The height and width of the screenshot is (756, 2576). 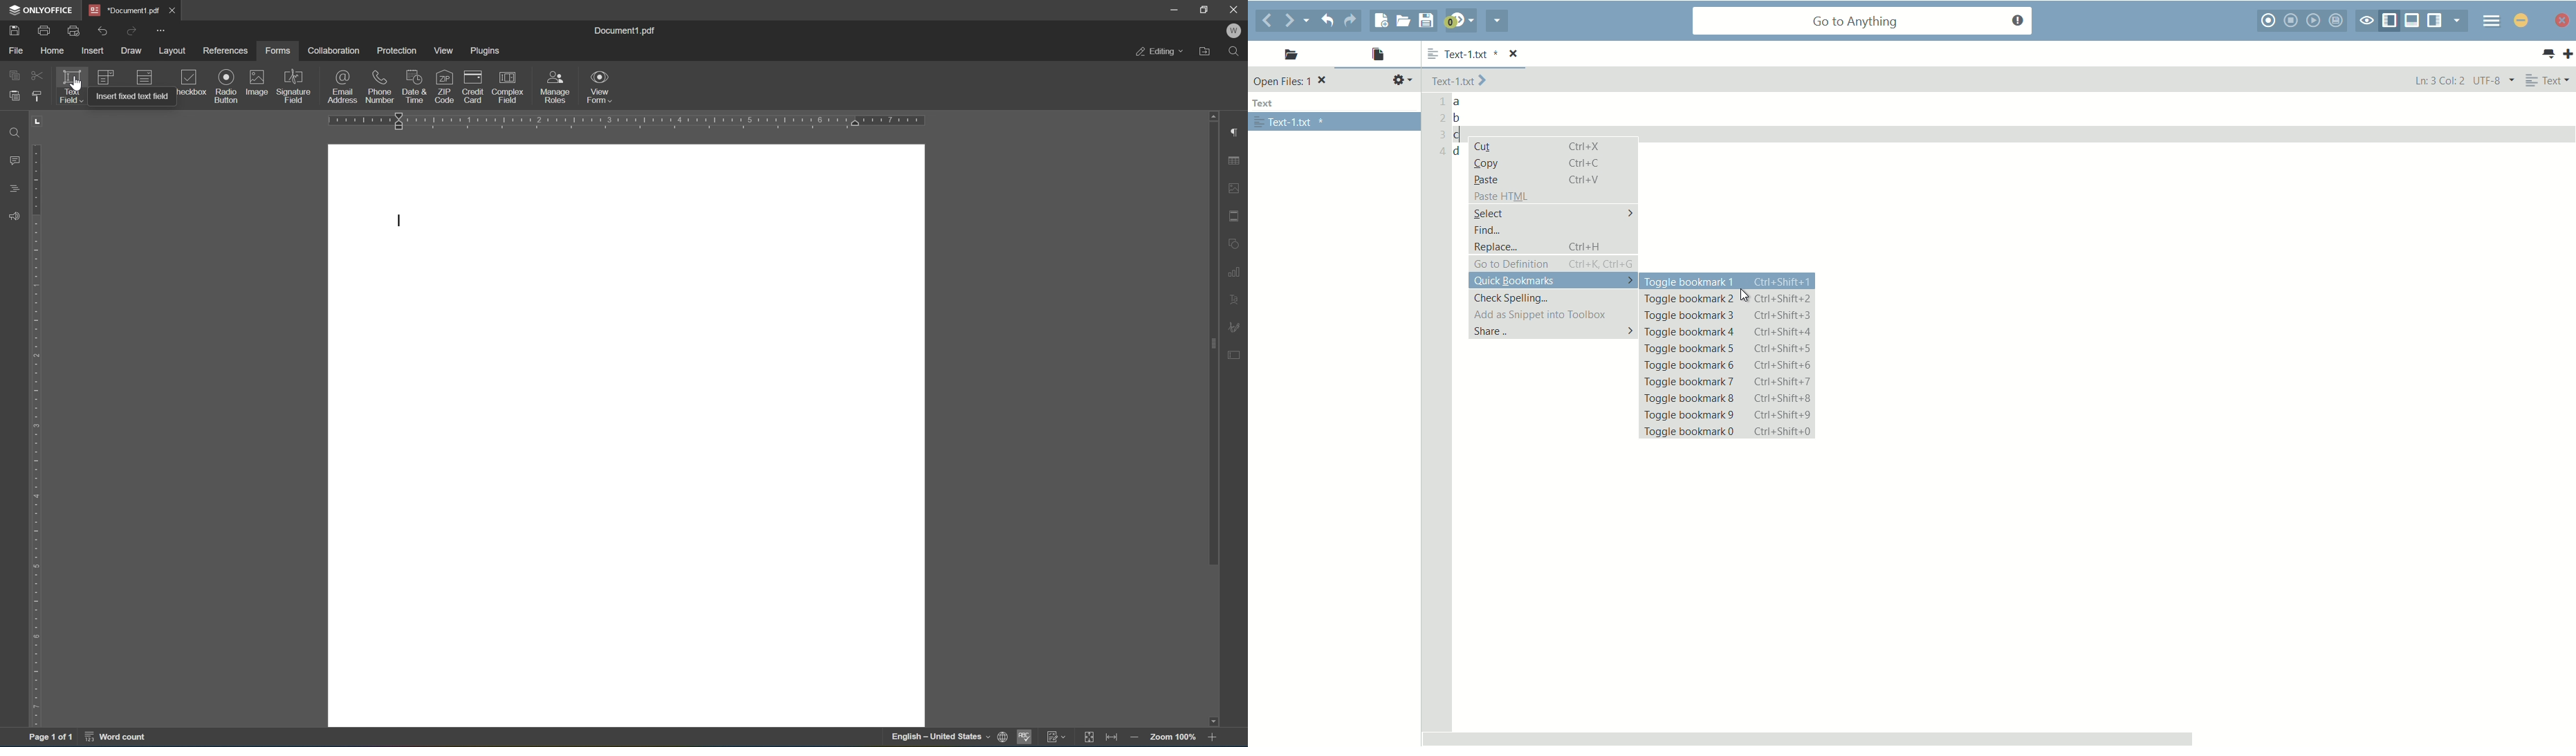 What do you see at coordinates (12, 160) in the screenshot?
I see `comment` at bounding box center [12, 160].